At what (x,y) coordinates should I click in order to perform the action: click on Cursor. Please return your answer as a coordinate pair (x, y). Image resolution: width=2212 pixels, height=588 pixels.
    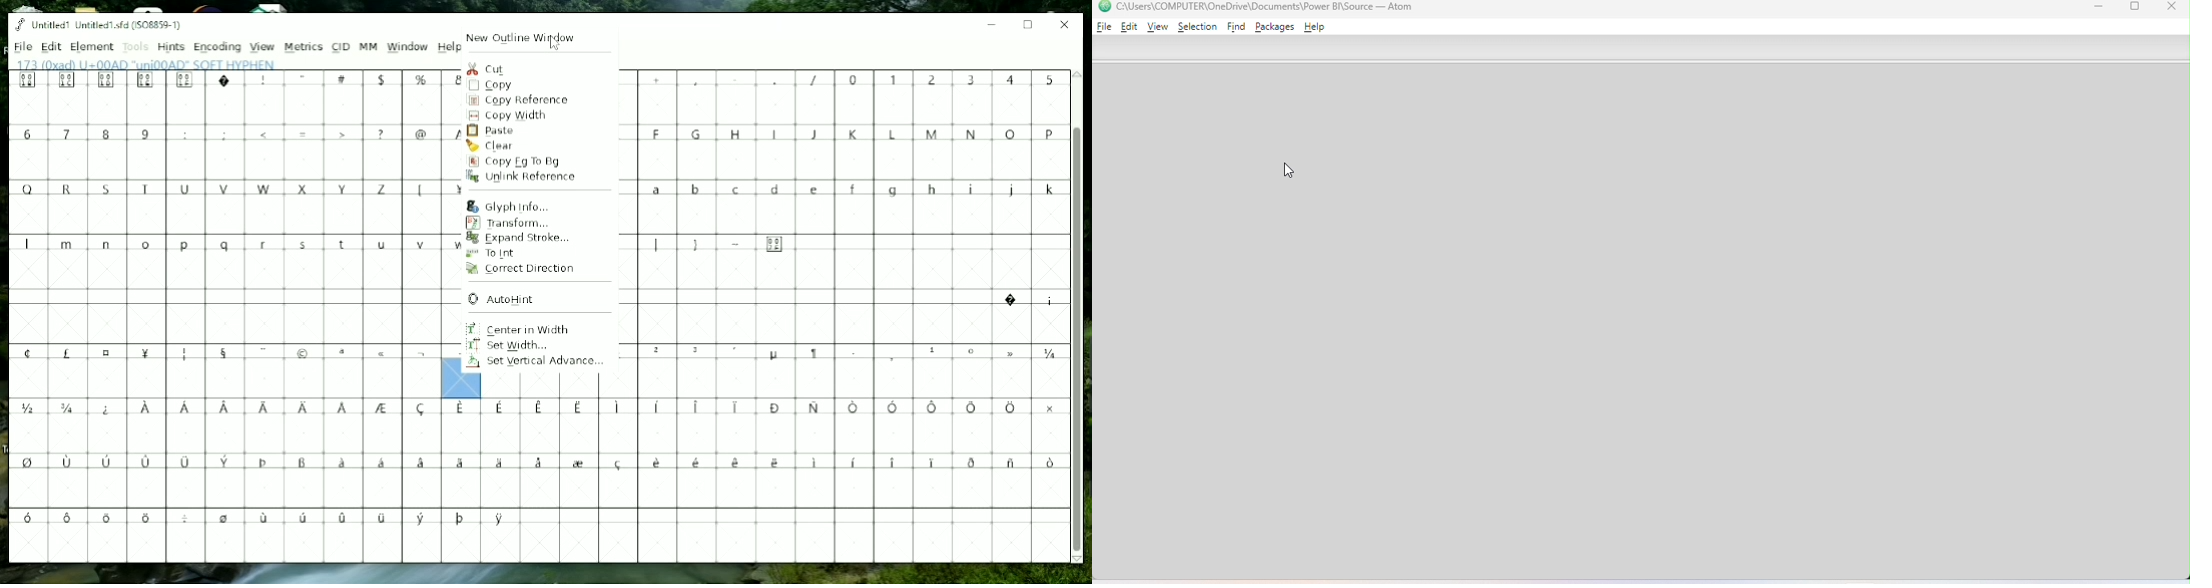
    Looking at the image, I should click on (1290, 171).